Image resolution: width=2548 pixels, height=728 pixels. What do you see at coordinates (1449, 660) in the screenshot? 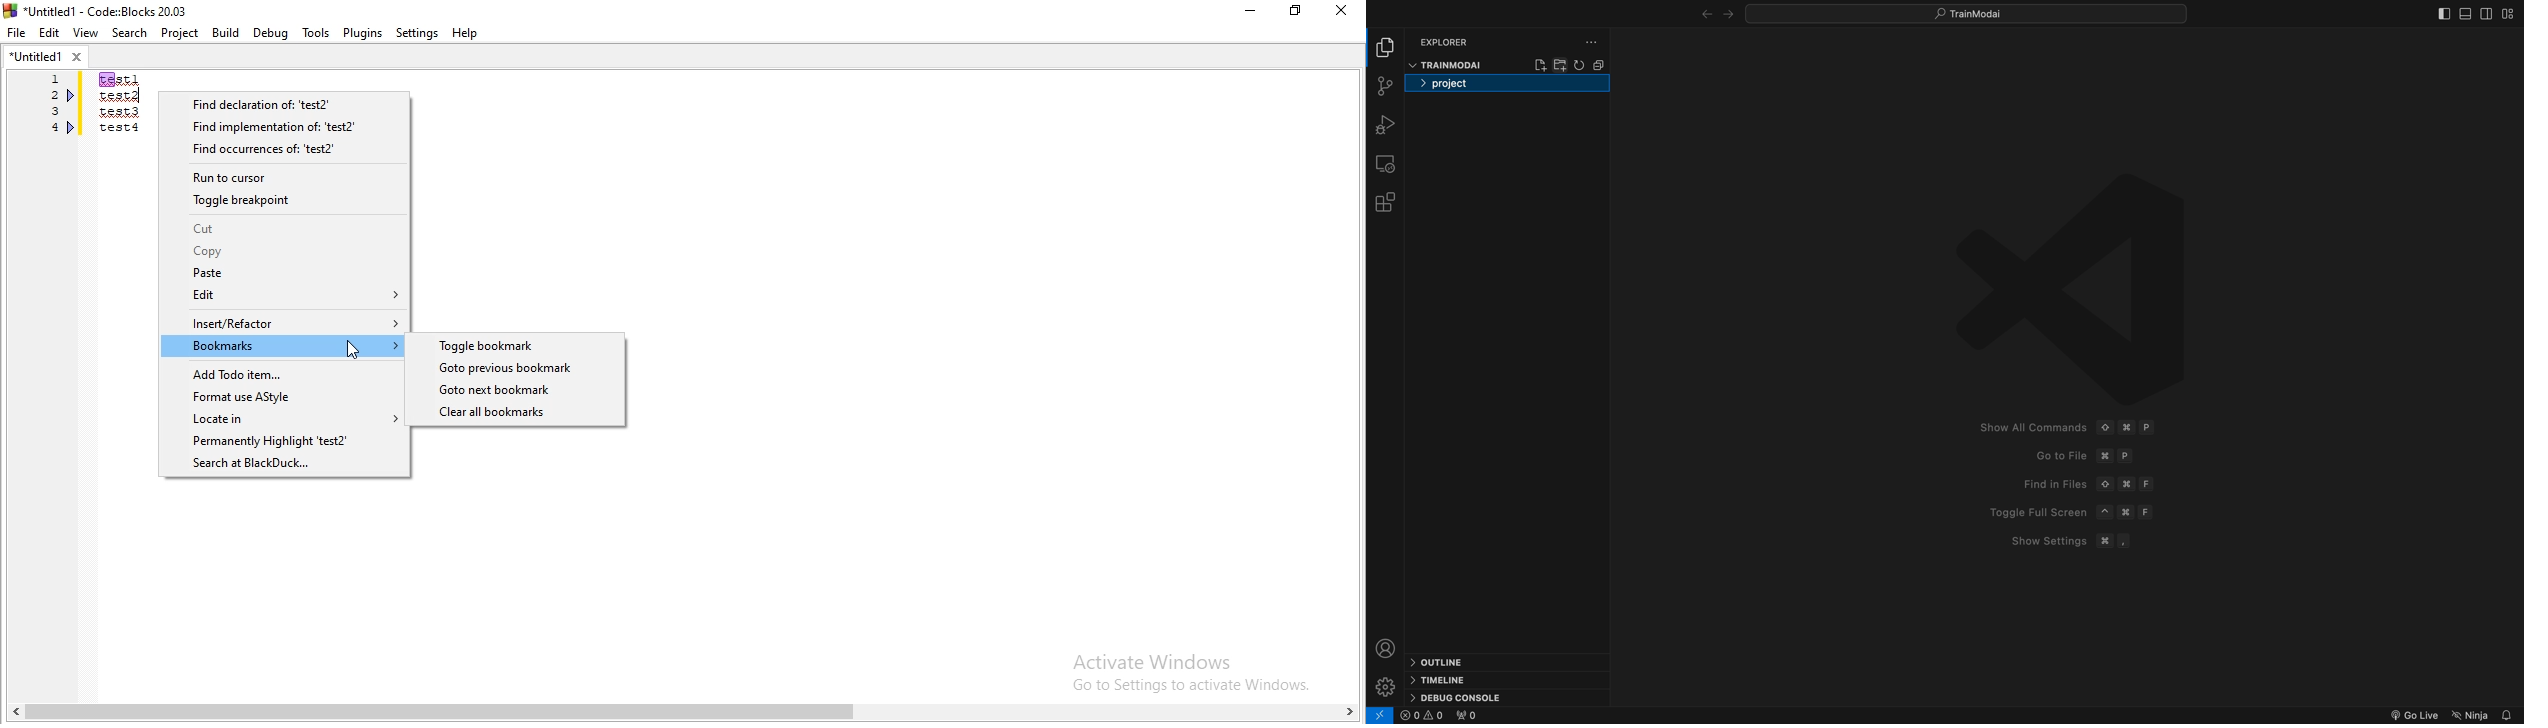
I see `outline` at bounding box center [1449, 660].